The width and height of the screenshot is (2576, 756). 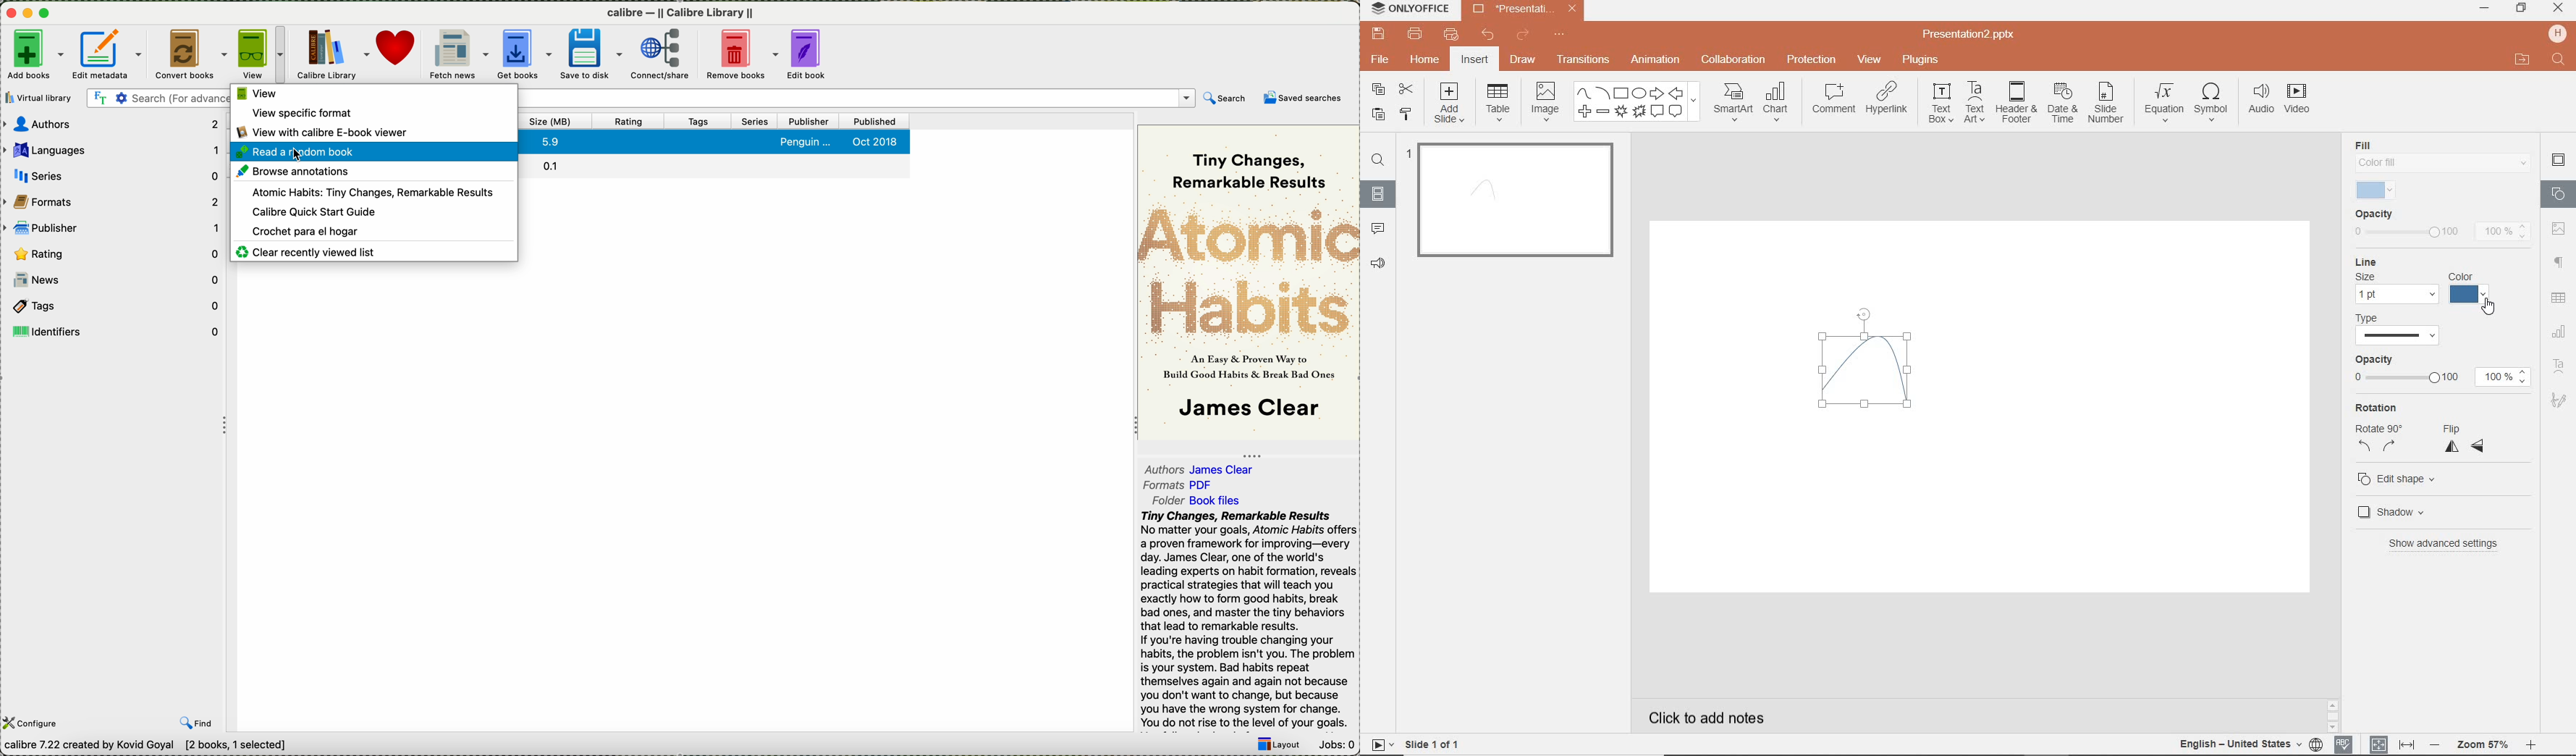 What do you see at coordinates (2522, 60) in the screenshot?
I see `OPEN FILE LOCATION` at bounding box center [2522, 60].